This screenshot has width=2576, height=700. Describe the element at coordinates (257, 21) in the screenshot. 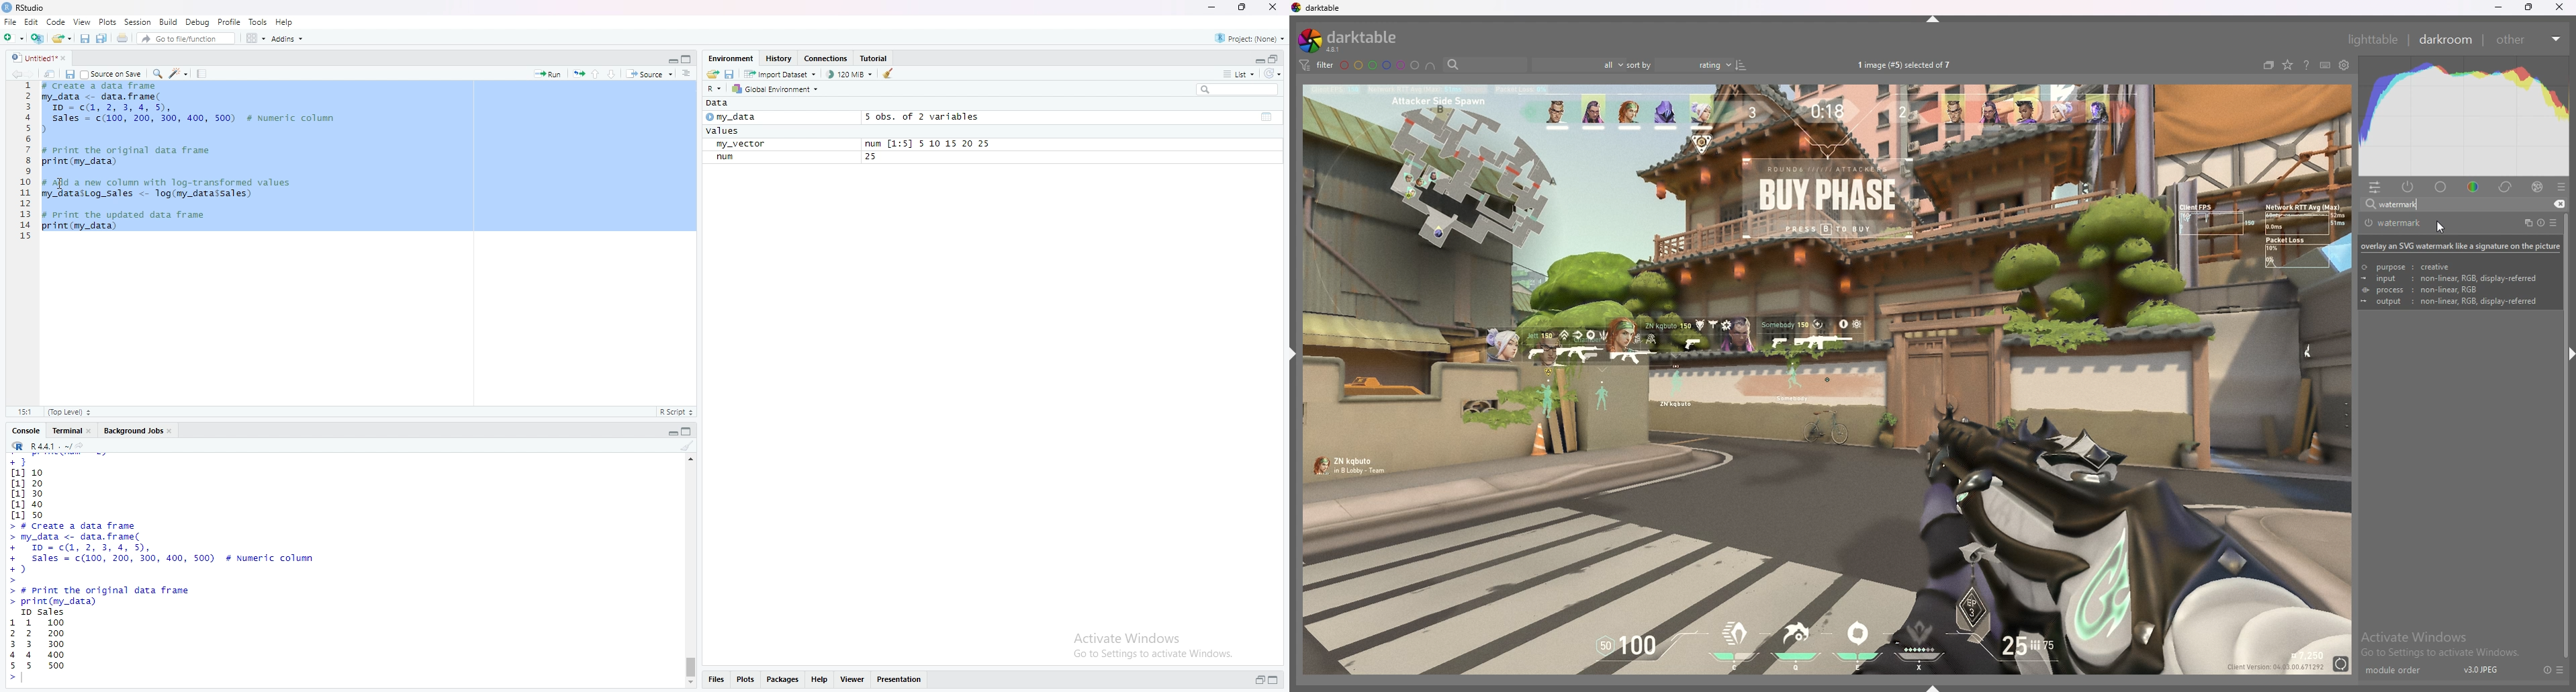

I see `Tools` at that location.